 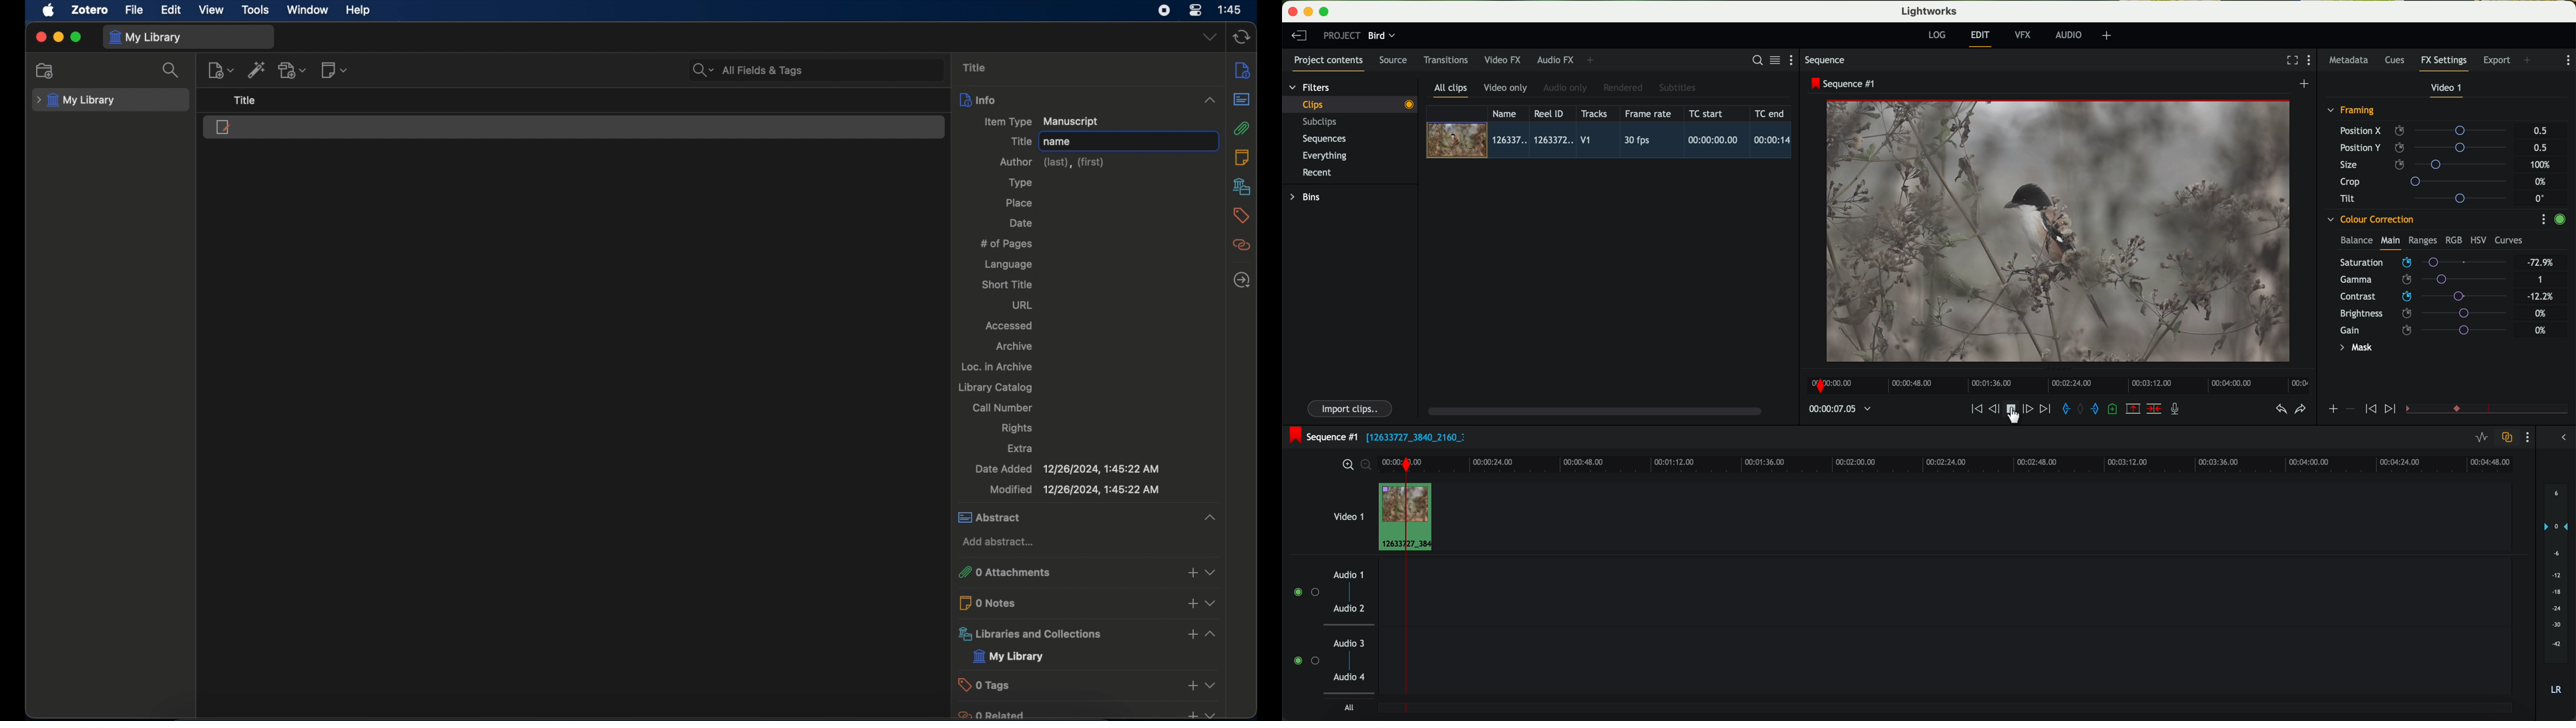 What do you see at coordinates (1241, 280) in the screenshot?
I see `locate` at bounding box center [1241, 280].